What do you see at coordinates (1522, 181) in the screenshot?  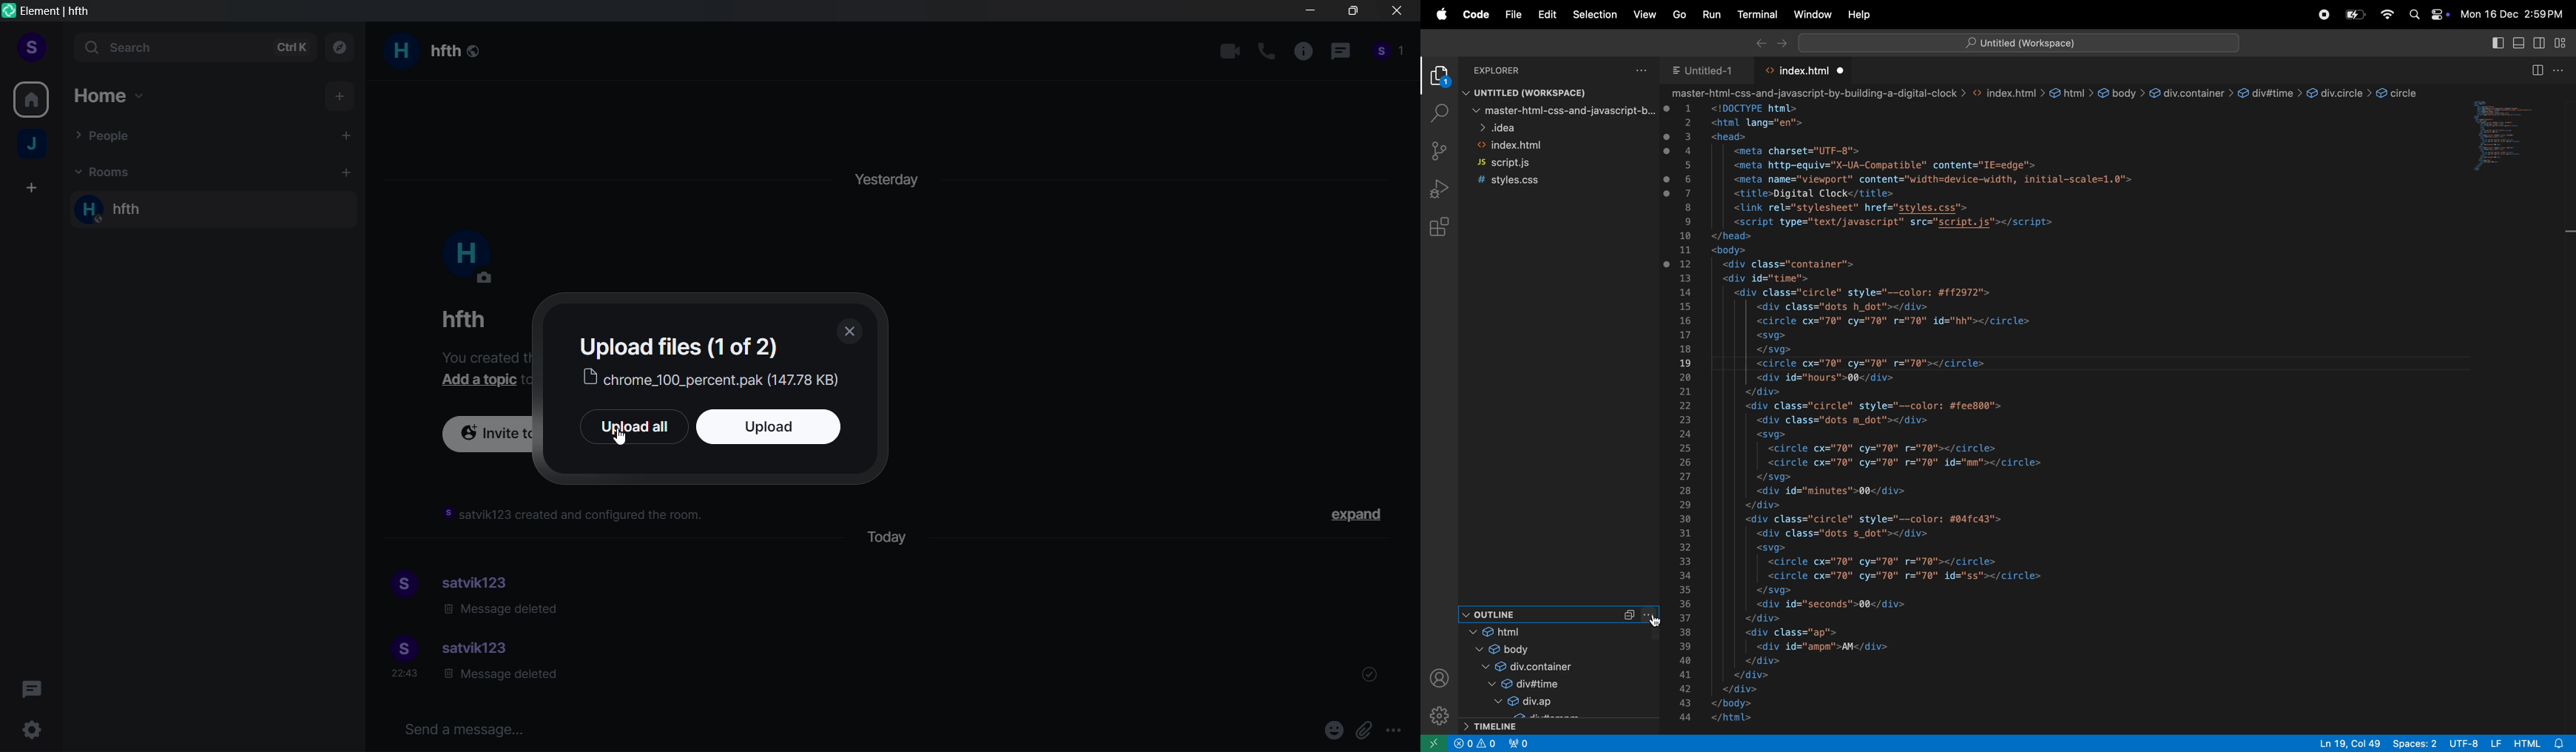 I see `style.css` at bounding box center [1522, 181].